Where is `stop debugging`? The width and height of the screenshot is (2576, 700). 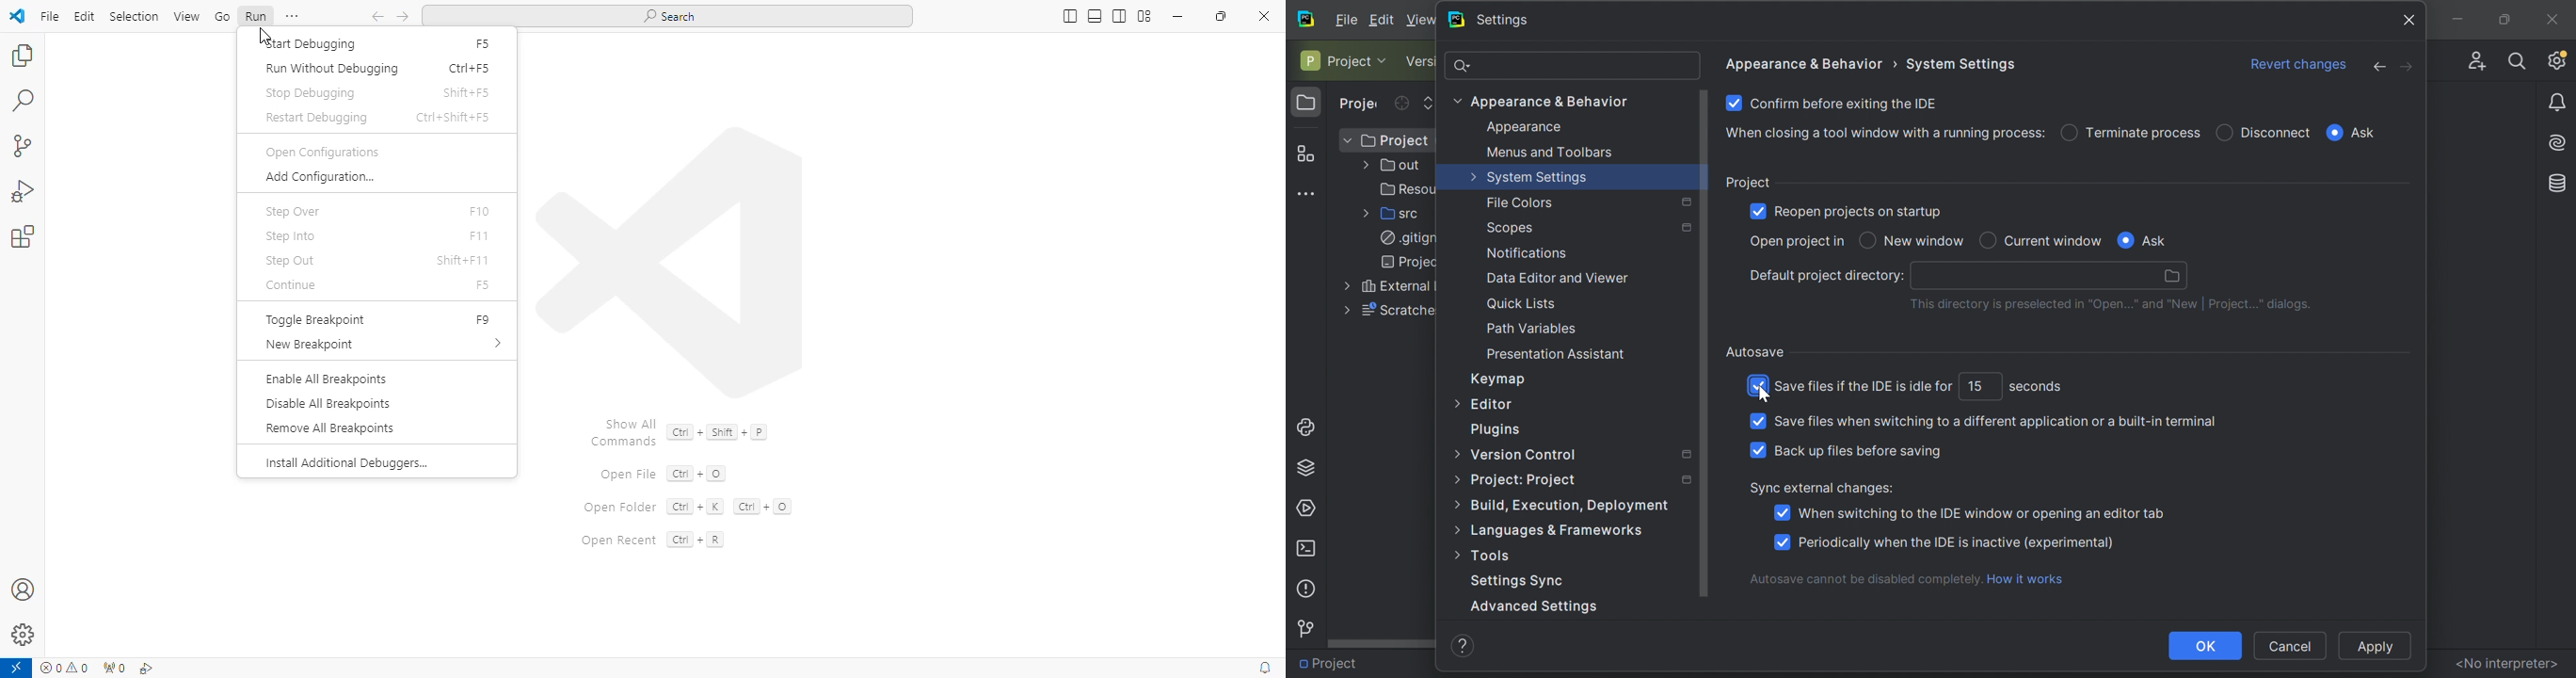 stop debugging is located at coordinates (311, 92).